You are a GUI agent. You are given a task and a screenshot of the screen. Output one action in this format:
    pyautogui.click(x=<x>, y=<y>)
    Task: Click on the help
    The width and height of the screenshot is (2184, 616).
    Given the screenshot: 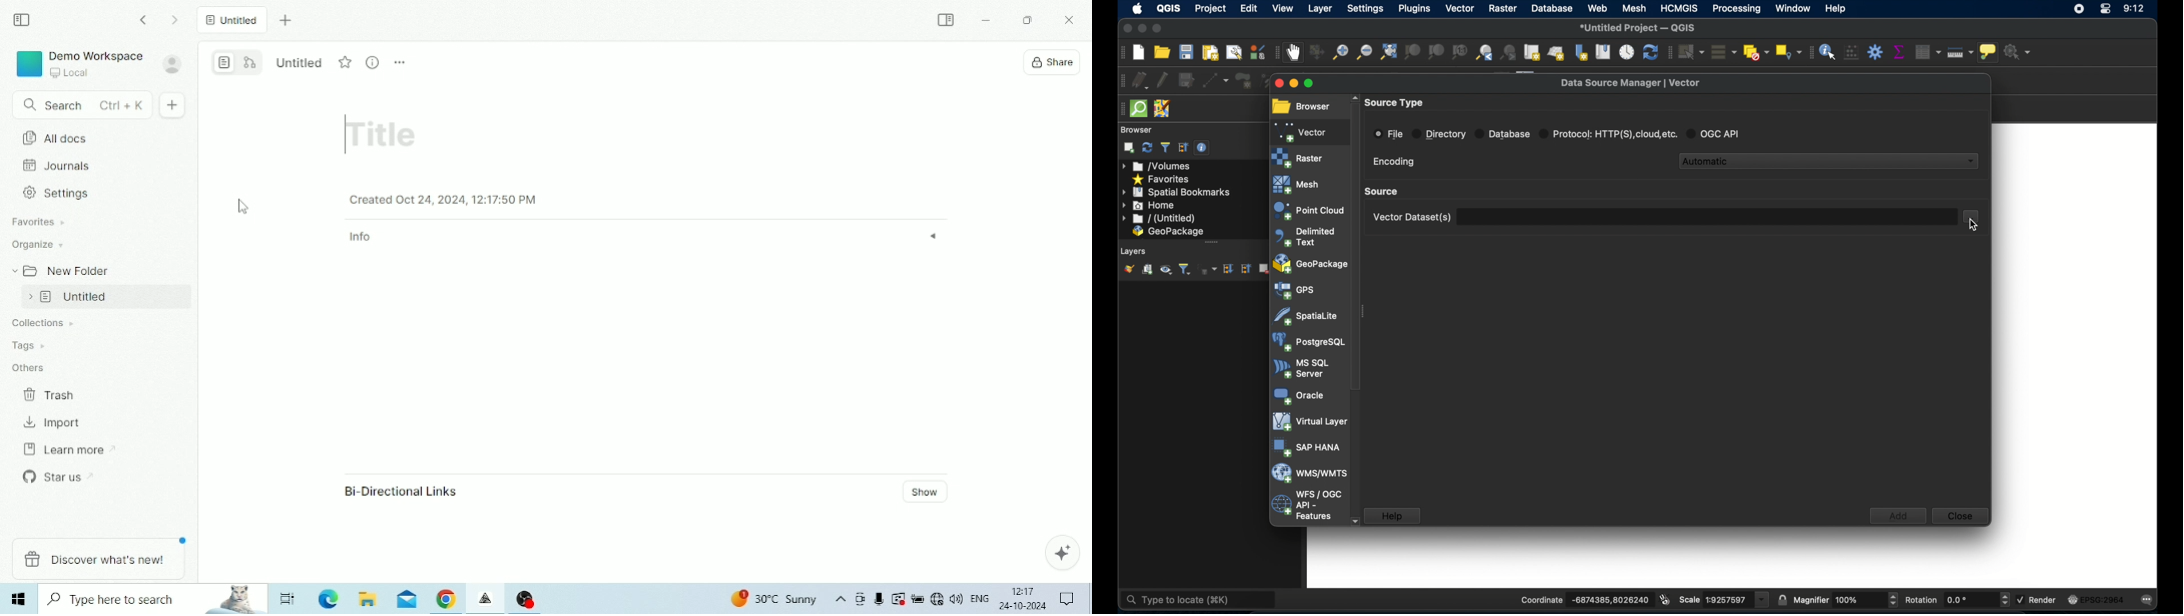 What is the action you would take?
    pyautogui.click(x=1840, y=9)
    